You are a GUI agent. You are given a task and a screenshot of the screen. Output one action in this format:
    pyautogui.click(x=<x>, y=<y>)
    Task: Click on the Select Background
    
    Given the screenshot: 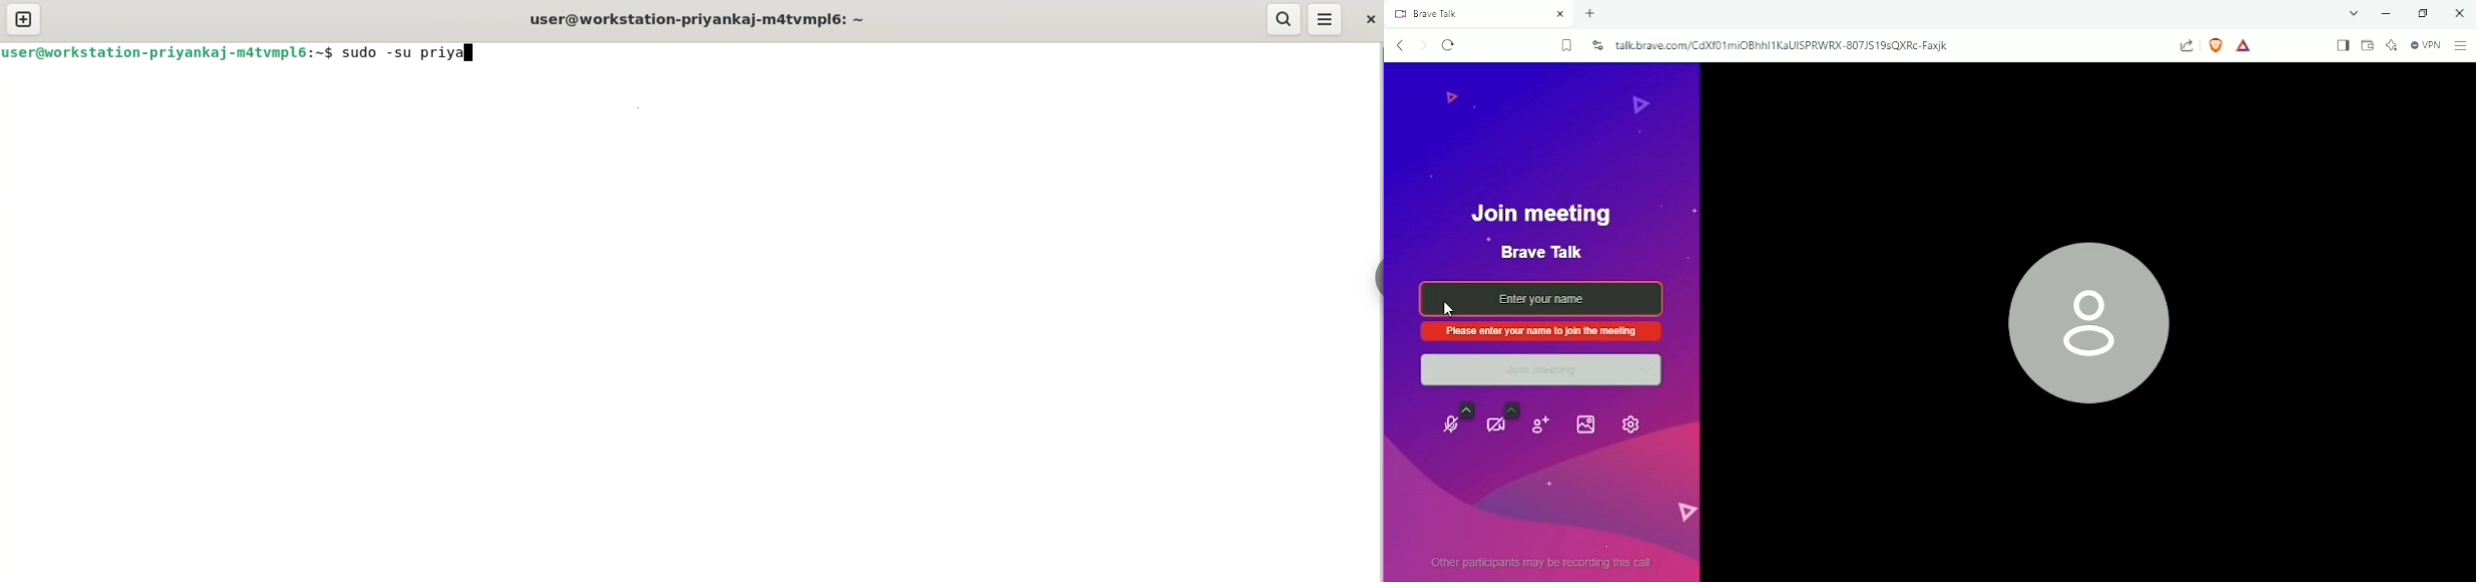 What is the action you would take?
    pyautogui.click(x=1588, y=424)
    